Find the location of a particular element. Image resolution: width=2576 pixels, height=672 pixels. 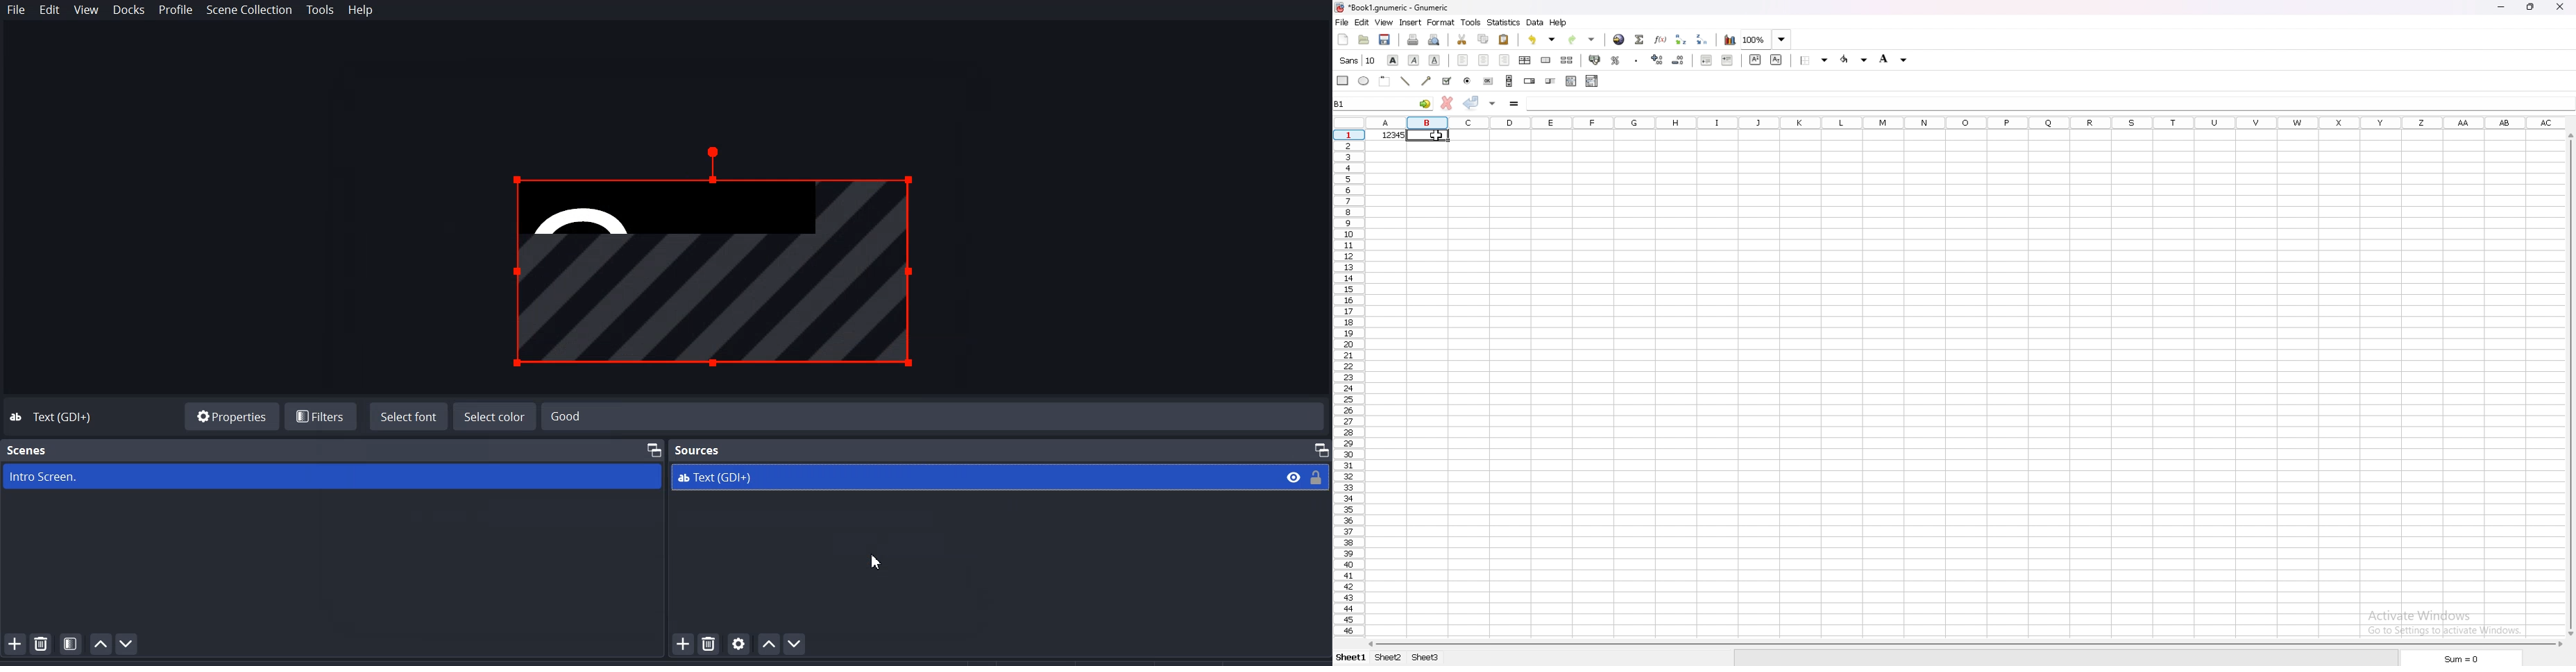

File Preview window is located at coordinates (720, 259).